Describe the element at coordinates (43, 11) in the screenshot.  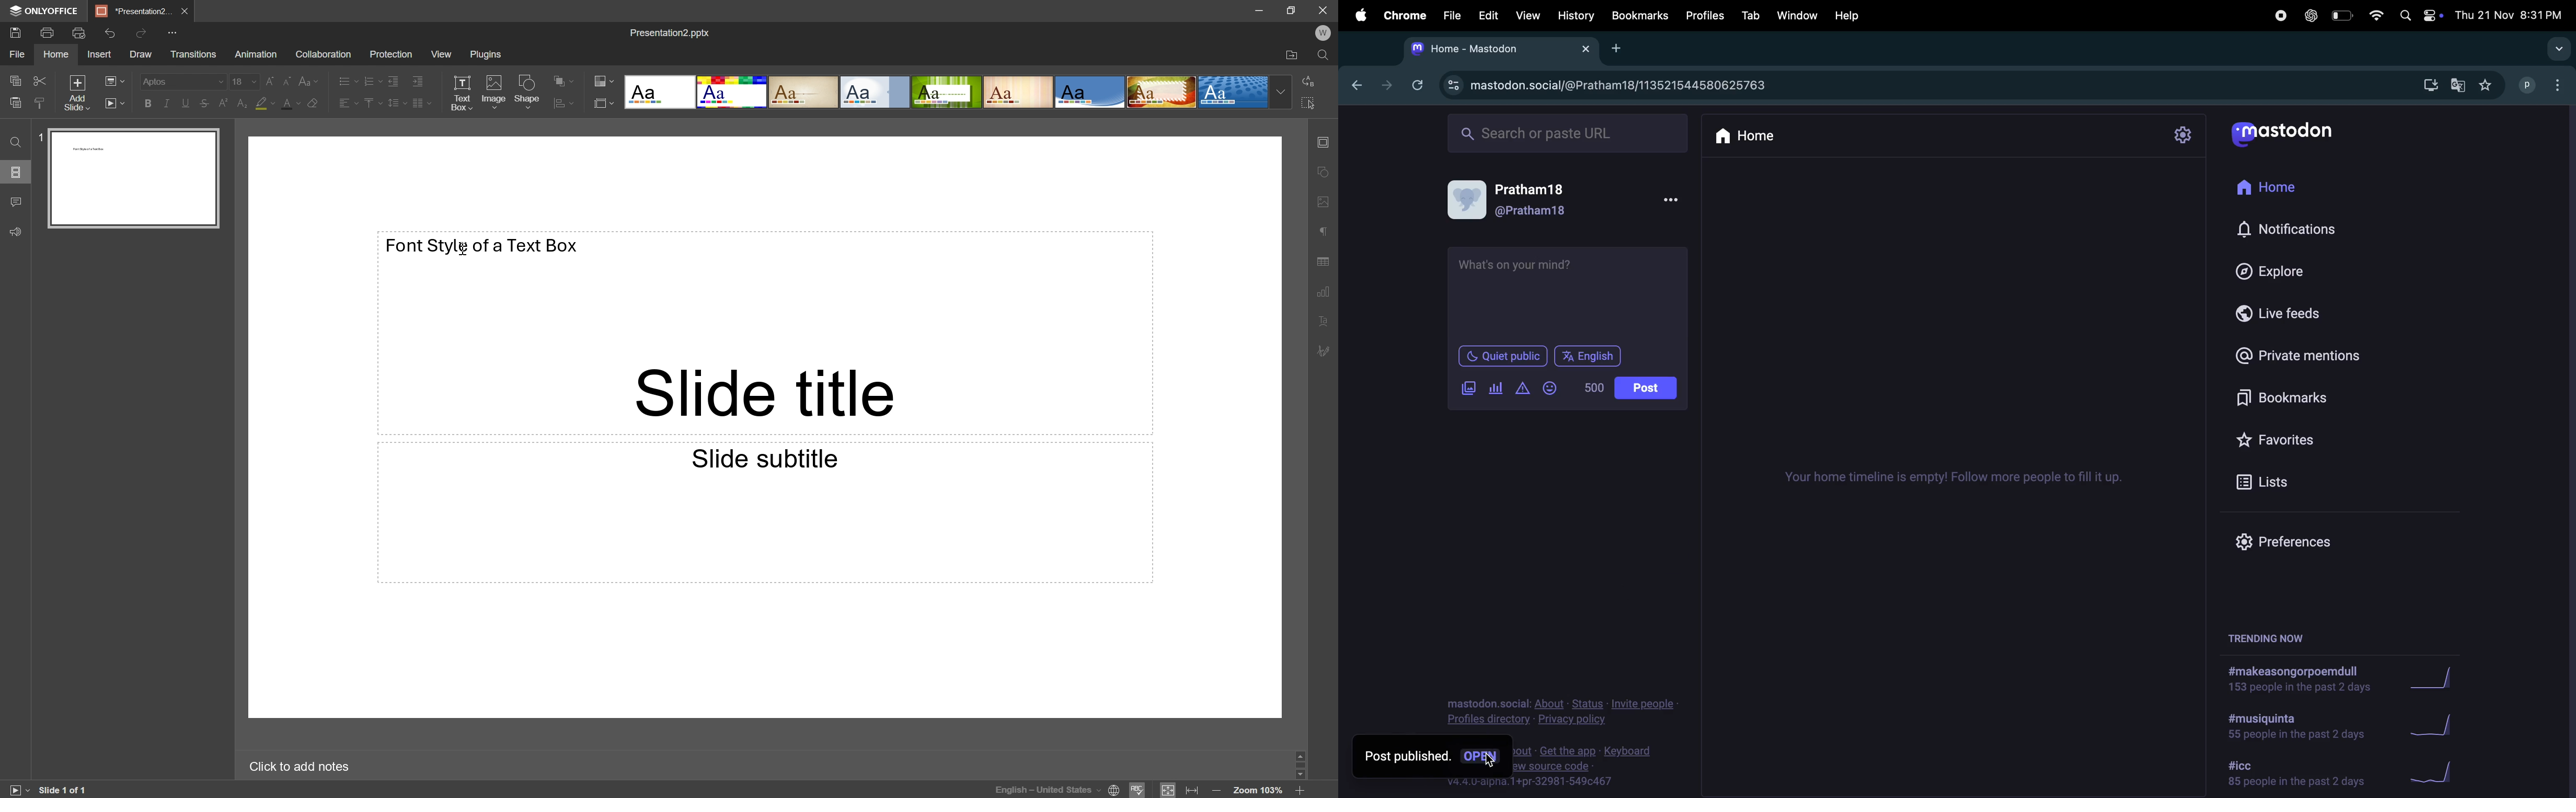
I see `ONLYOFFICE` at that location.